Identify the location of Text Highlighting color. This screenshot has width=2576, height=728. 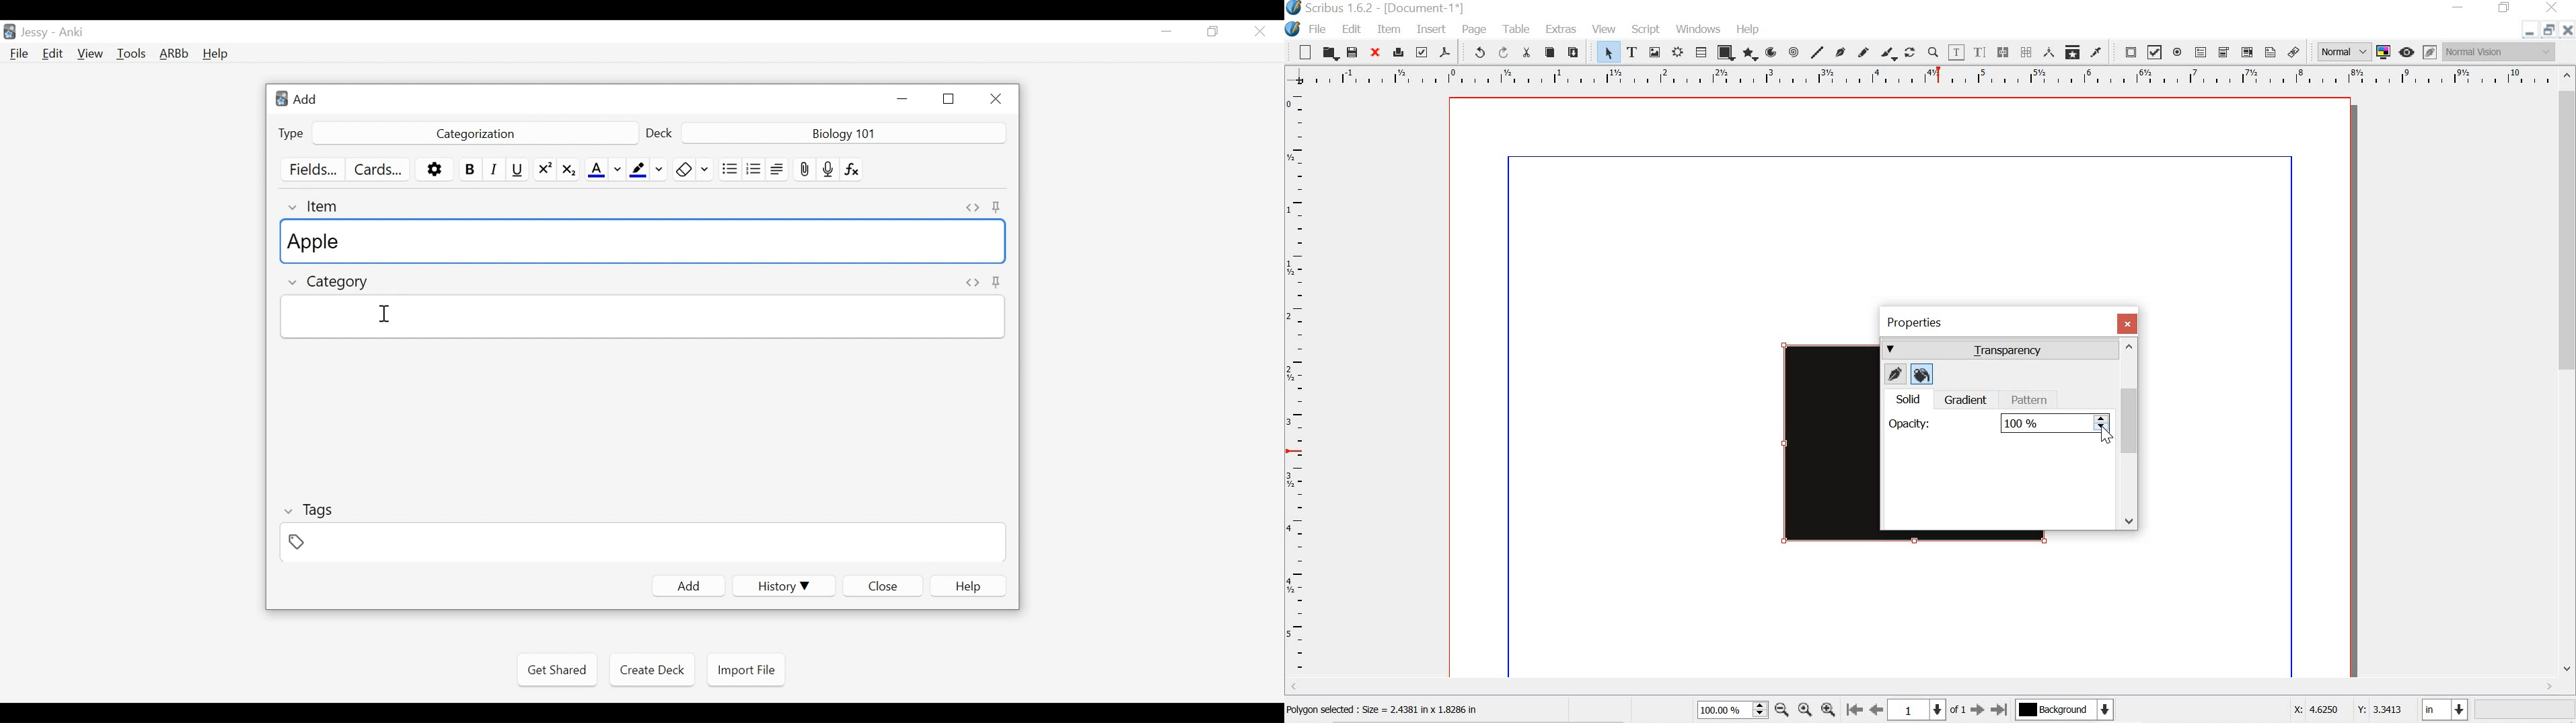
(648, 169).